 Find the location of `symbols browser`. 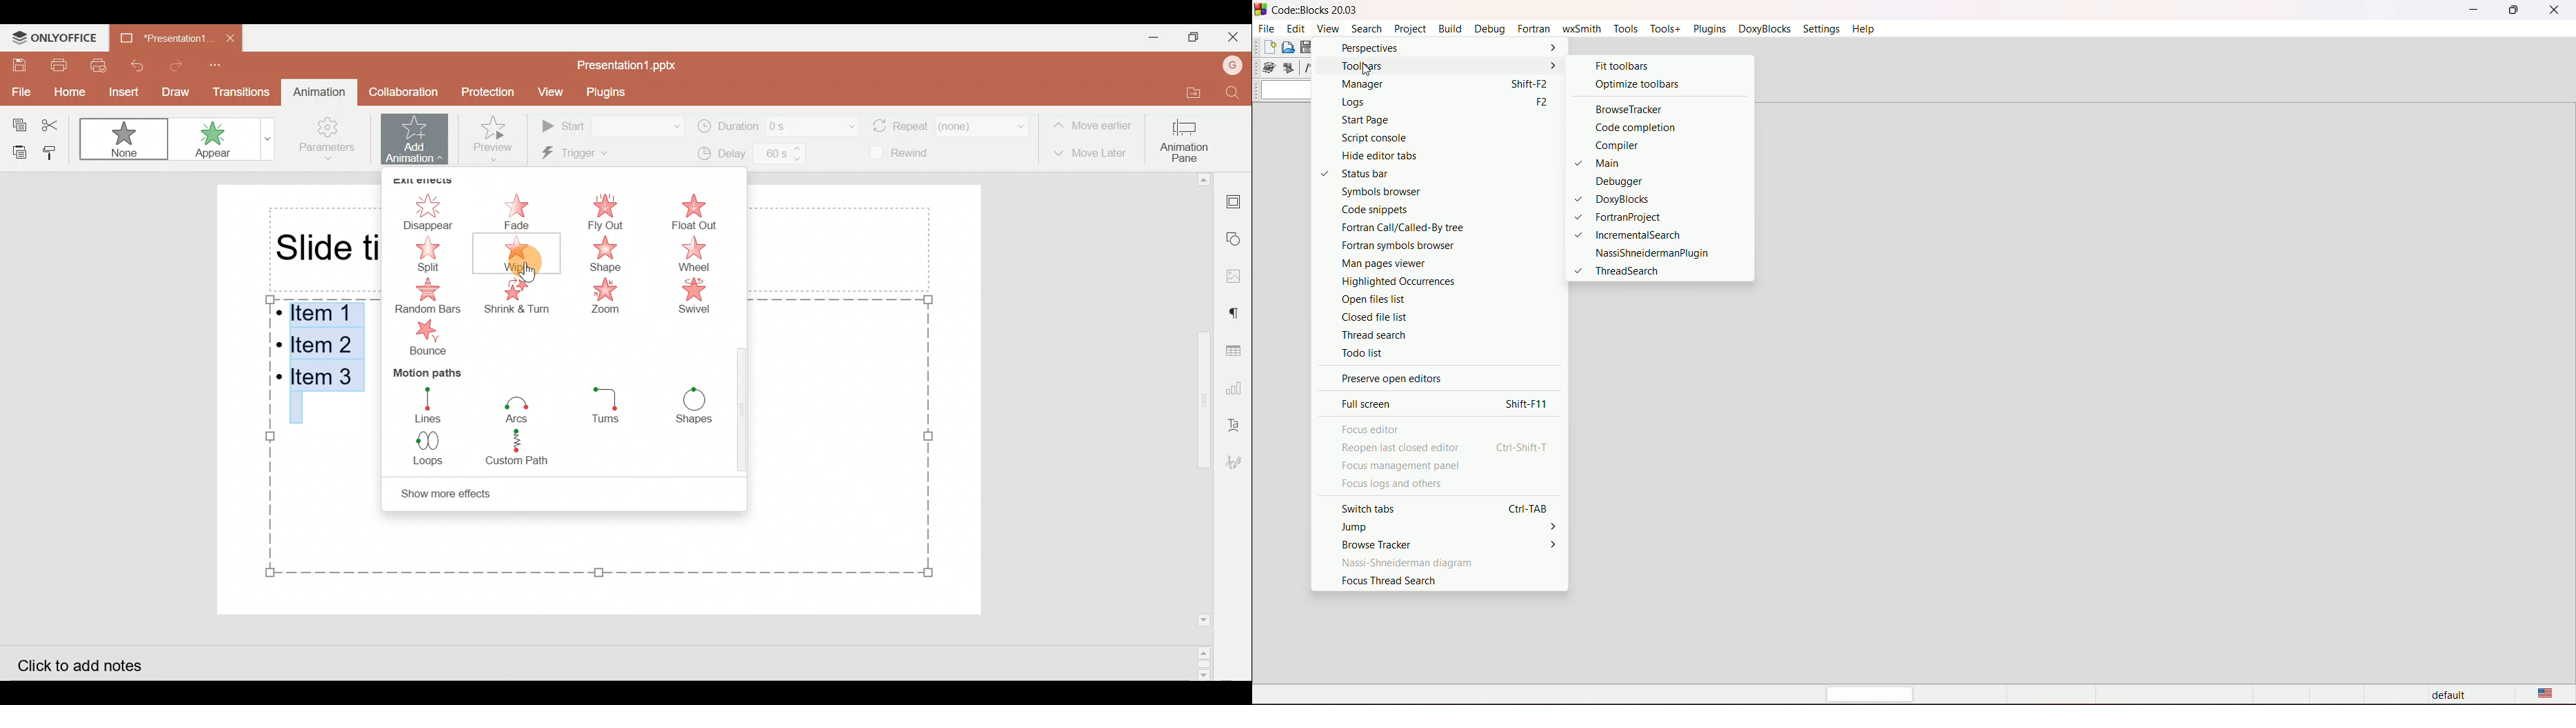

symbols browser is located at coordinates (1427, 192).